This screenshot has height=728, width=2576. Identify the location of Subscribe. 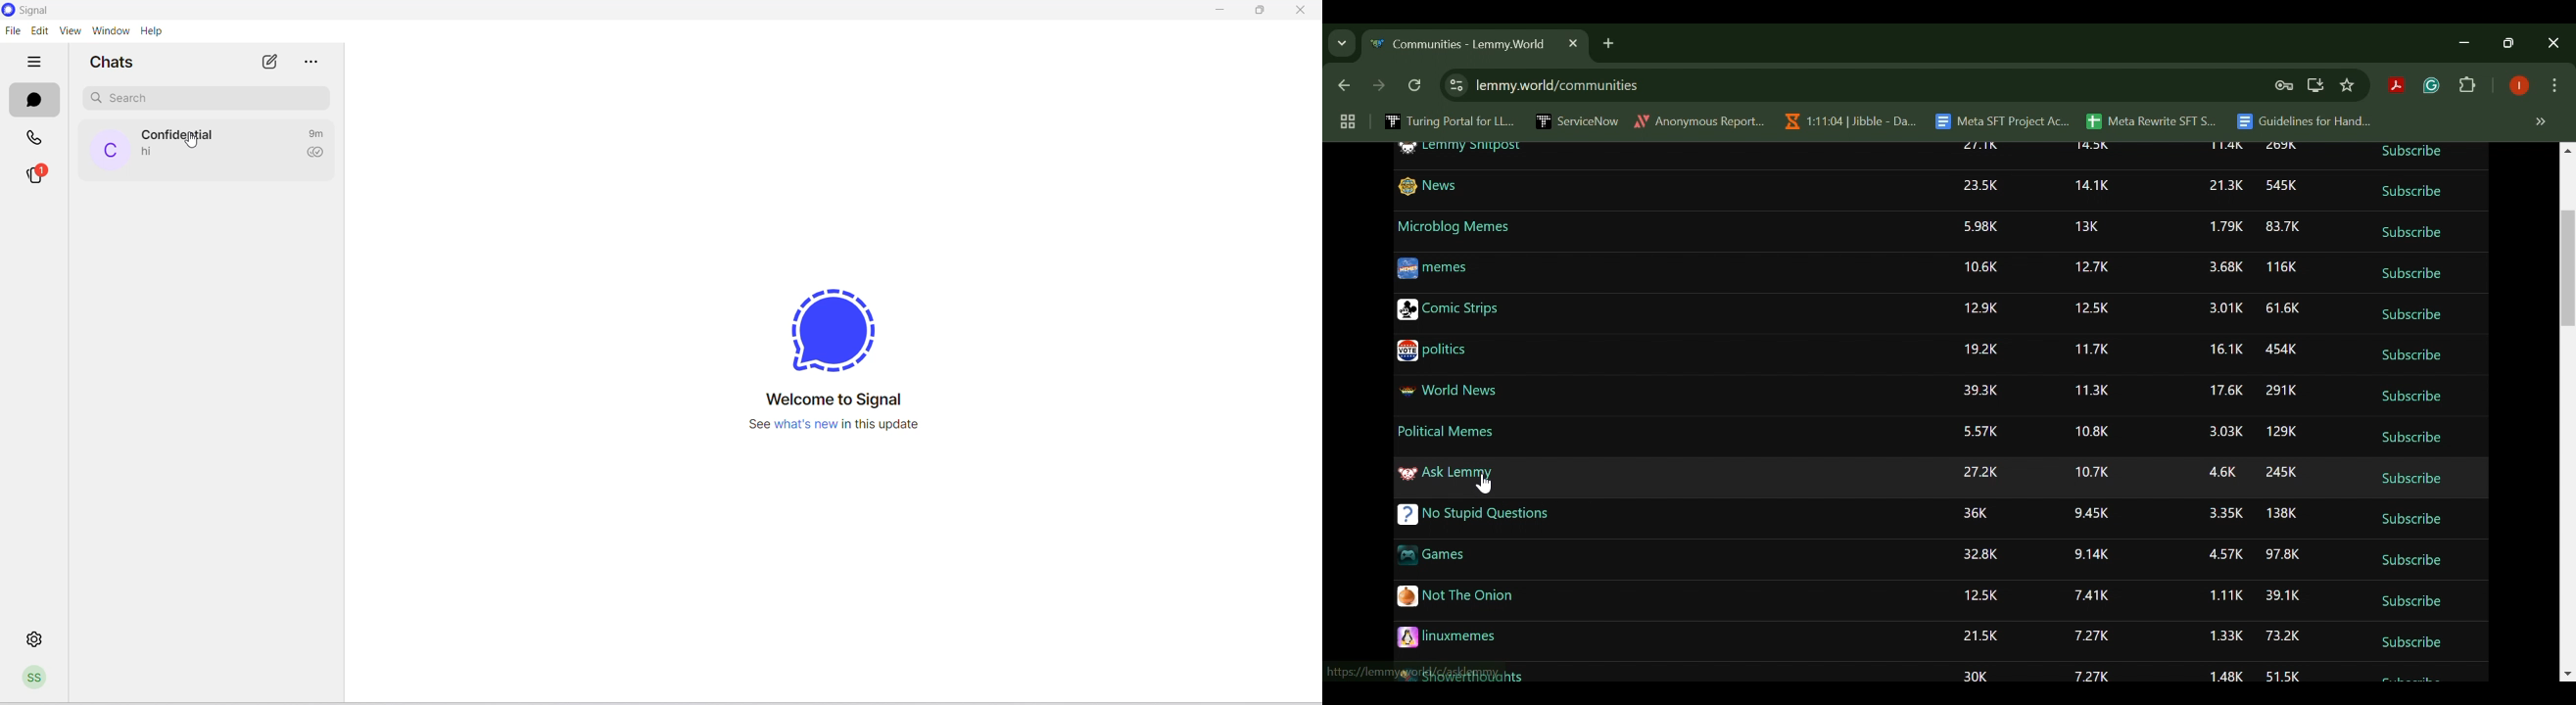
(2411, 314).